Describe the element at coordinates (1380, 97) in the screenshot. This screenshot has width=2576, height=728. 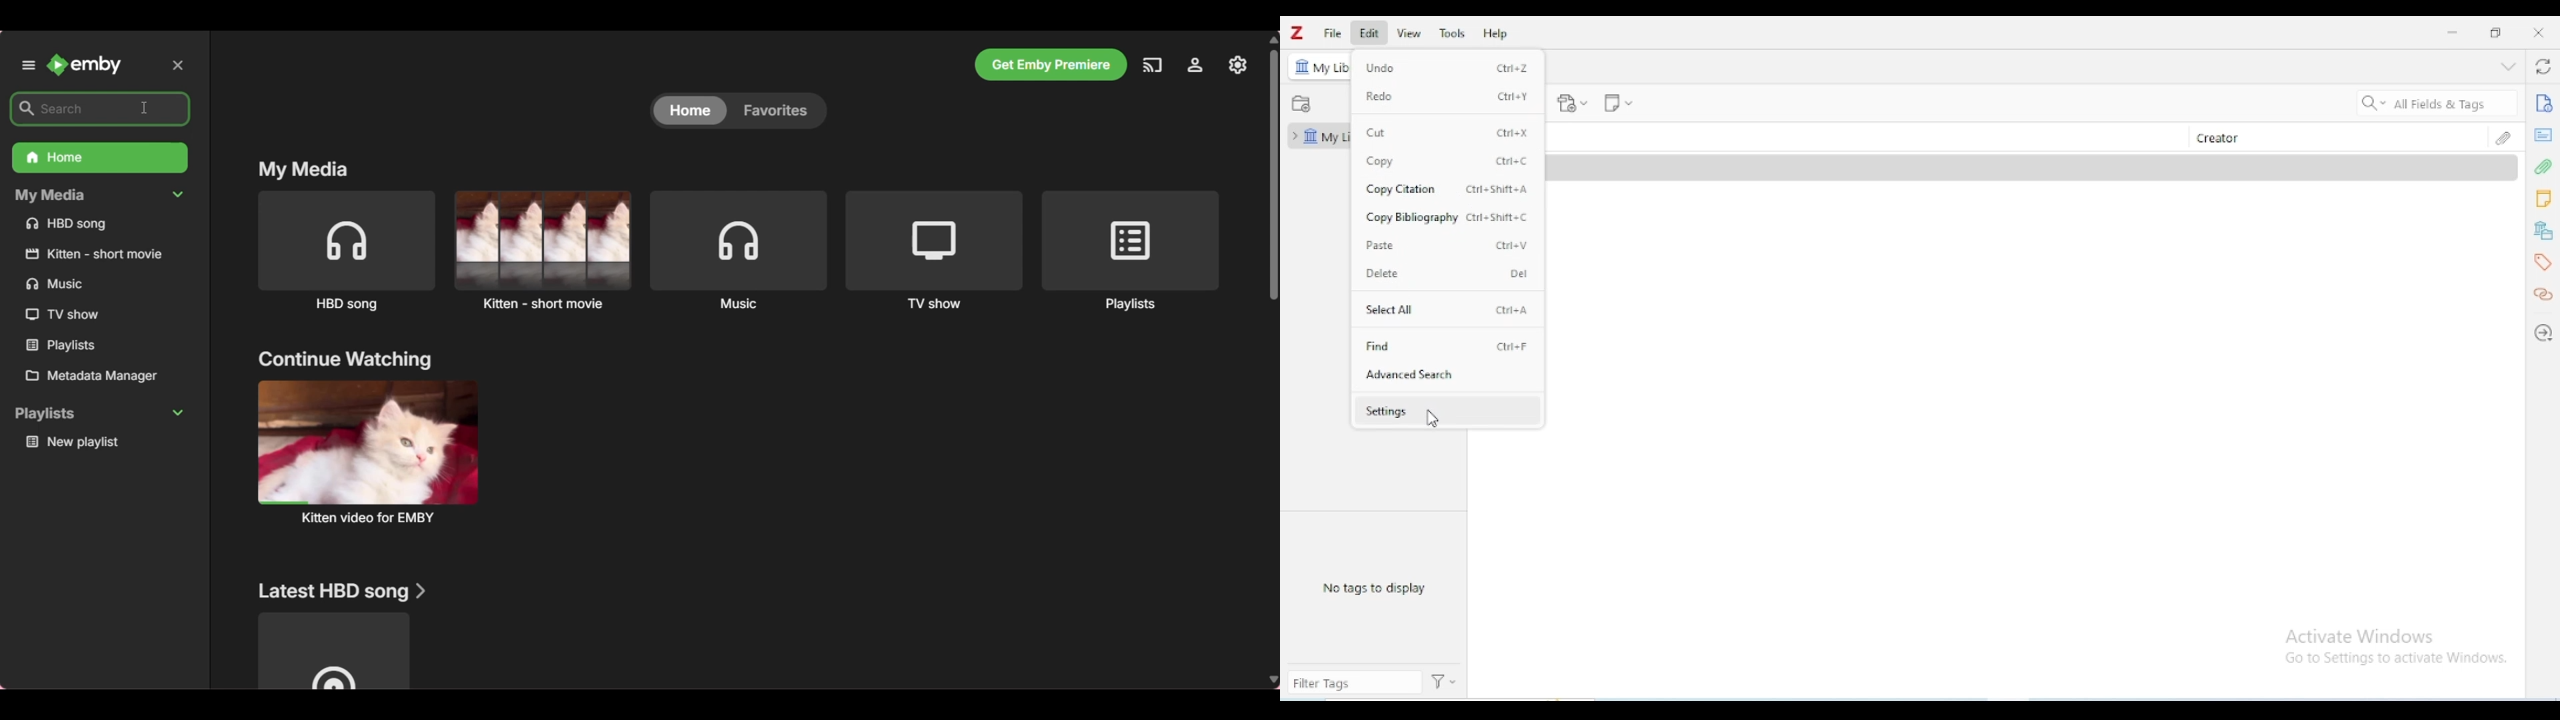
I see `redo` at that location.